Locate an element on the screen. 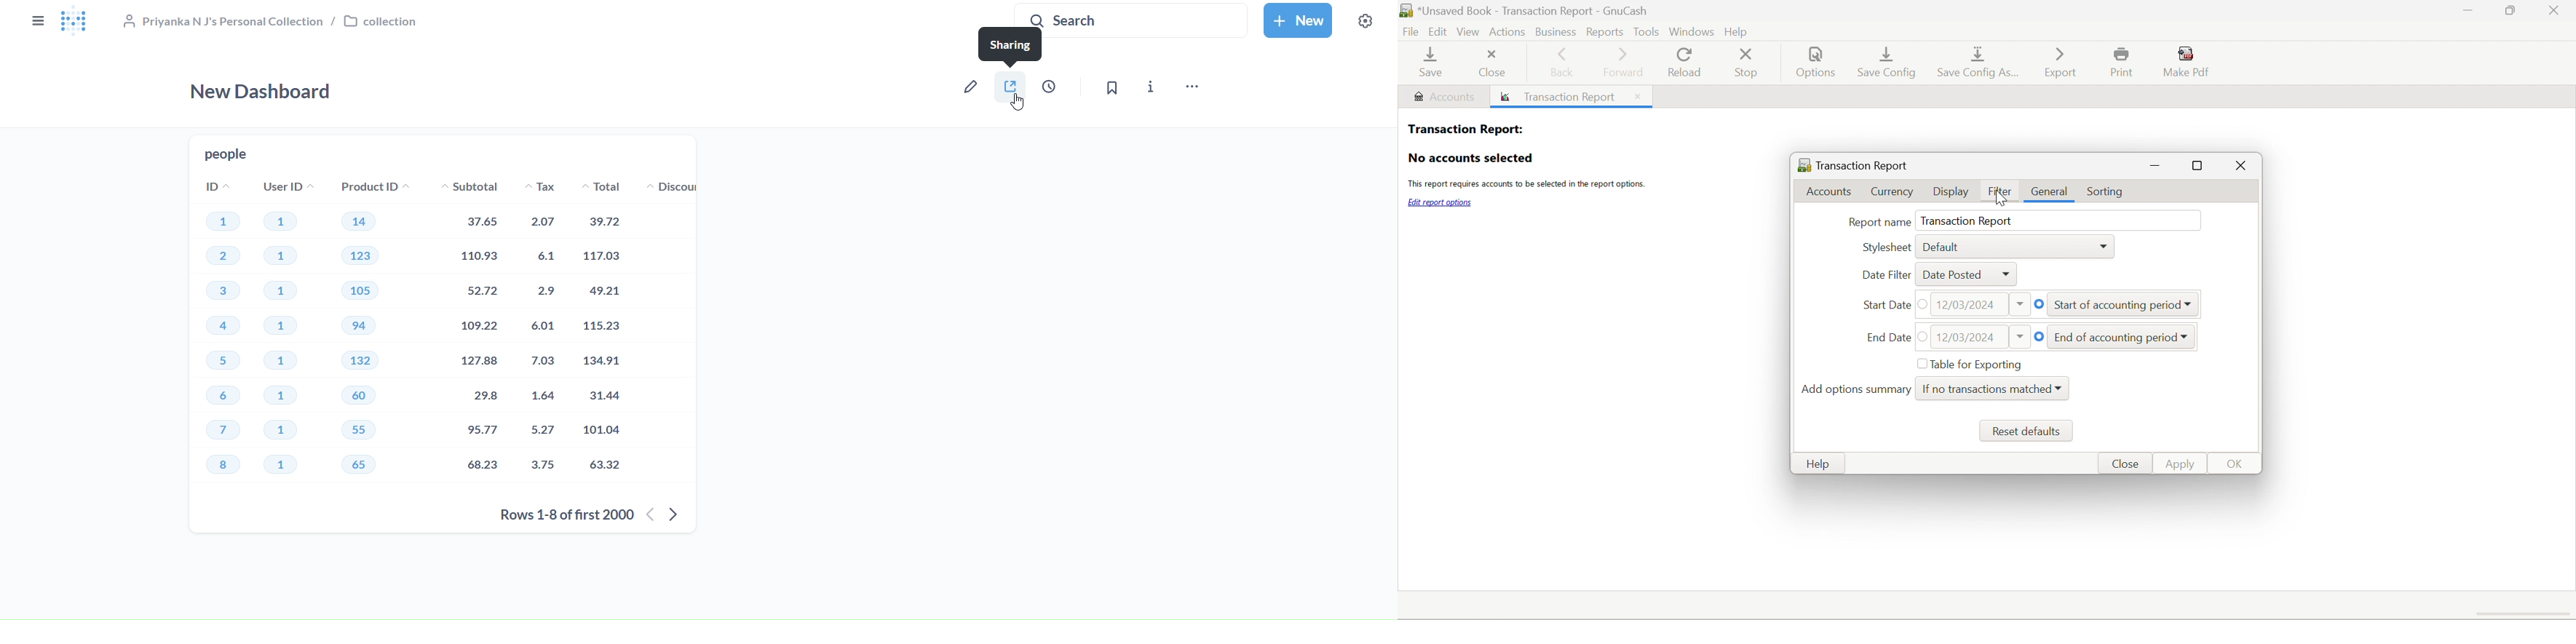 This screenshot has width=2576, height=644. Date Filter is located at coordinates (1884, 274).